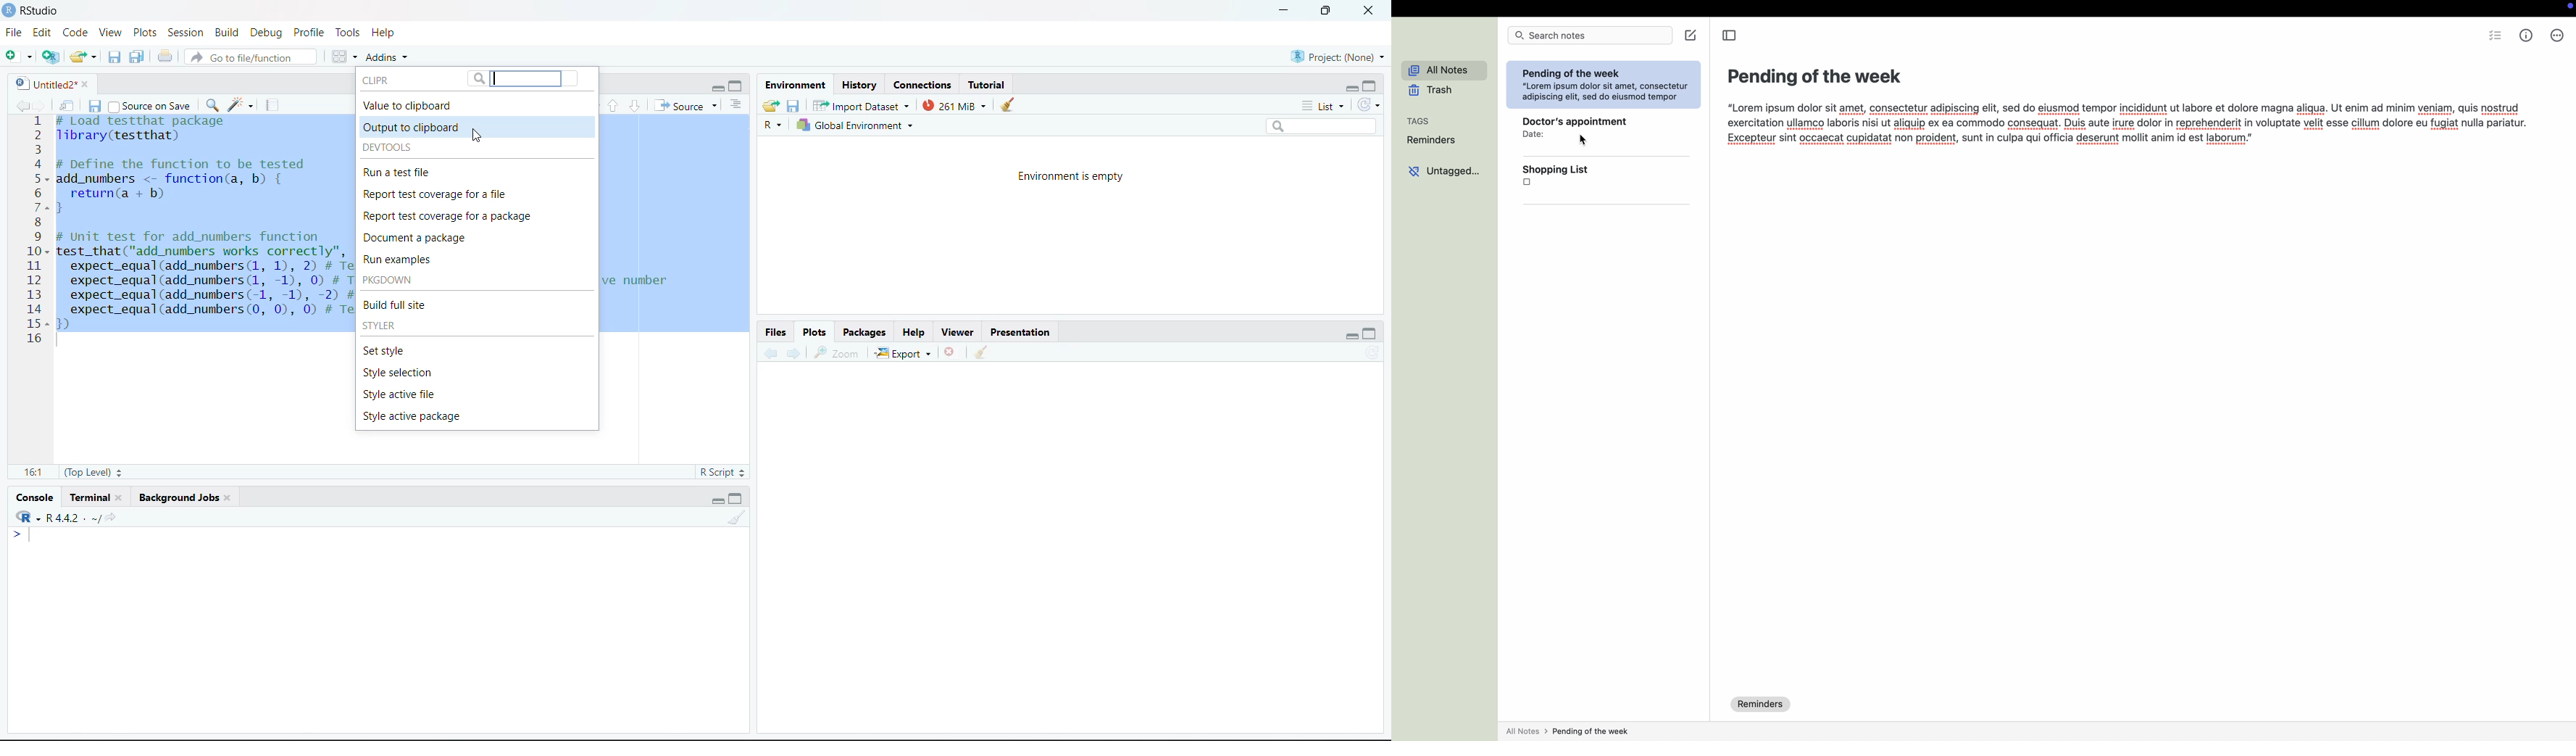  Describe the element at coordinates (813, 332) in the screenshot. I see `Plots` at that location.